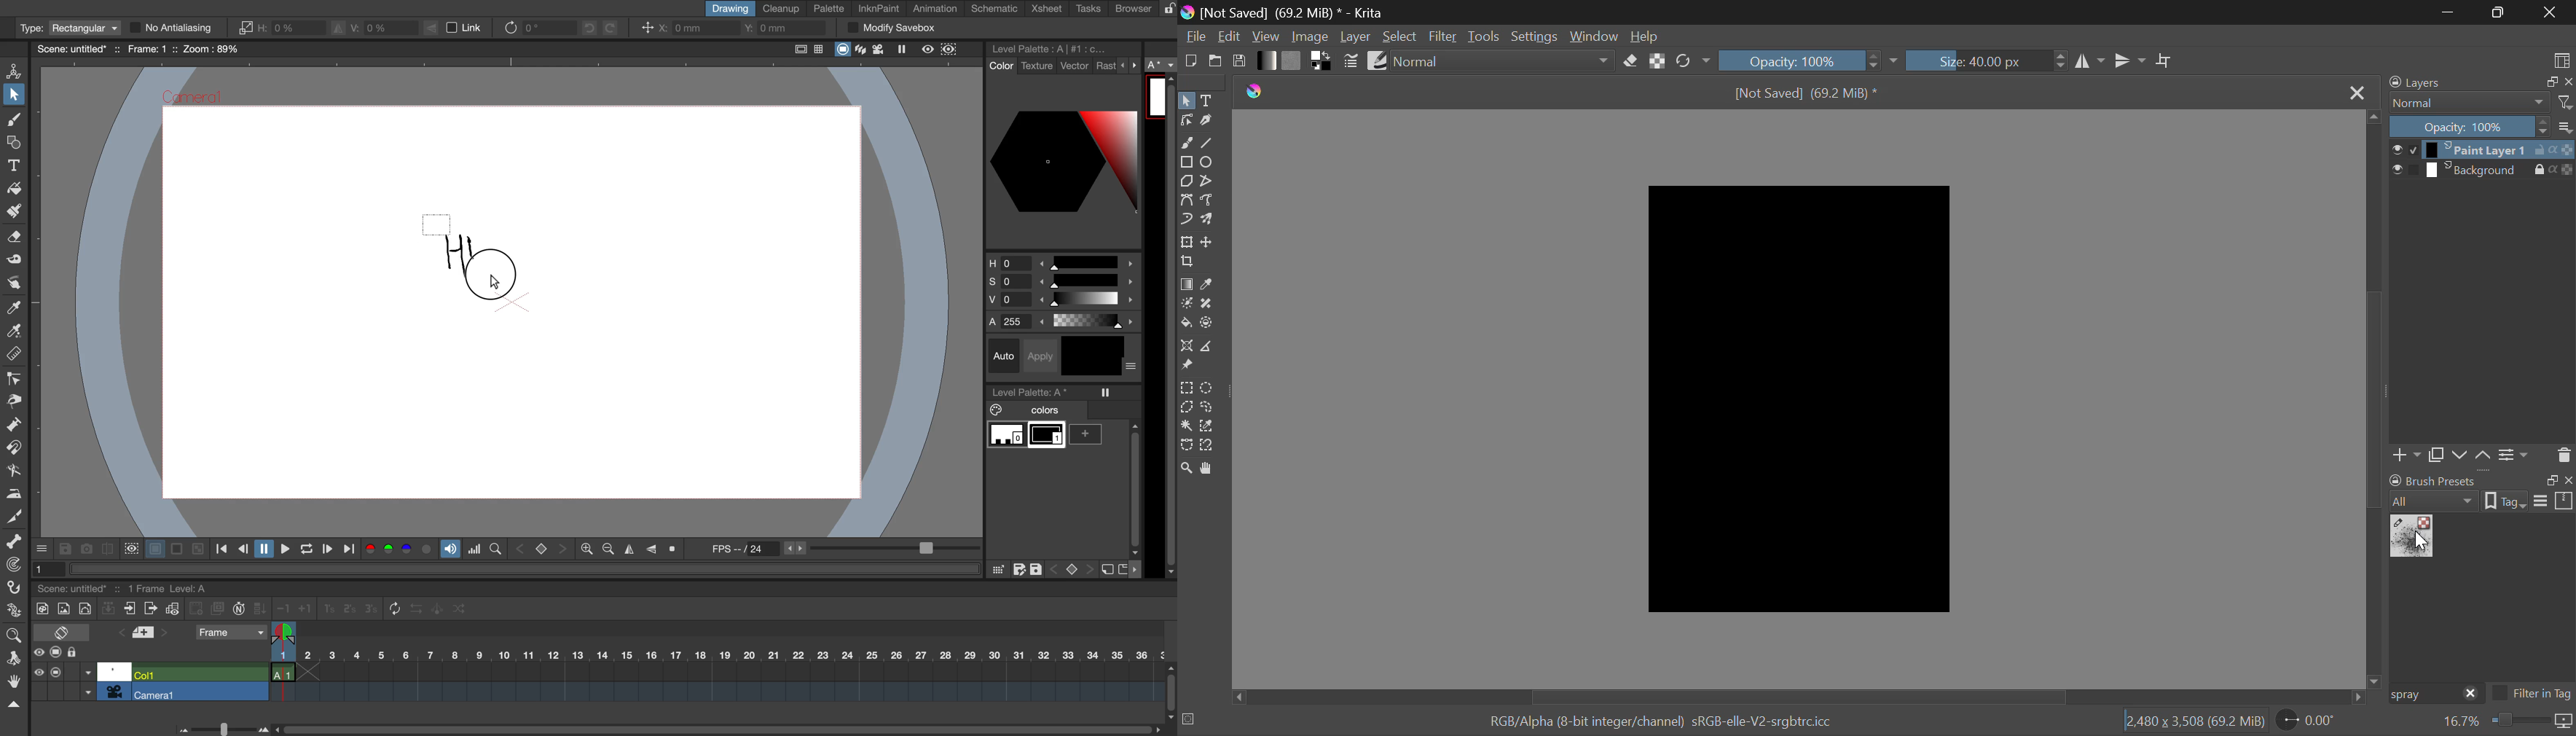 This screenshot has height=756, width=2576. I want to click on Calligraphic Tool, so click(1209, 120).